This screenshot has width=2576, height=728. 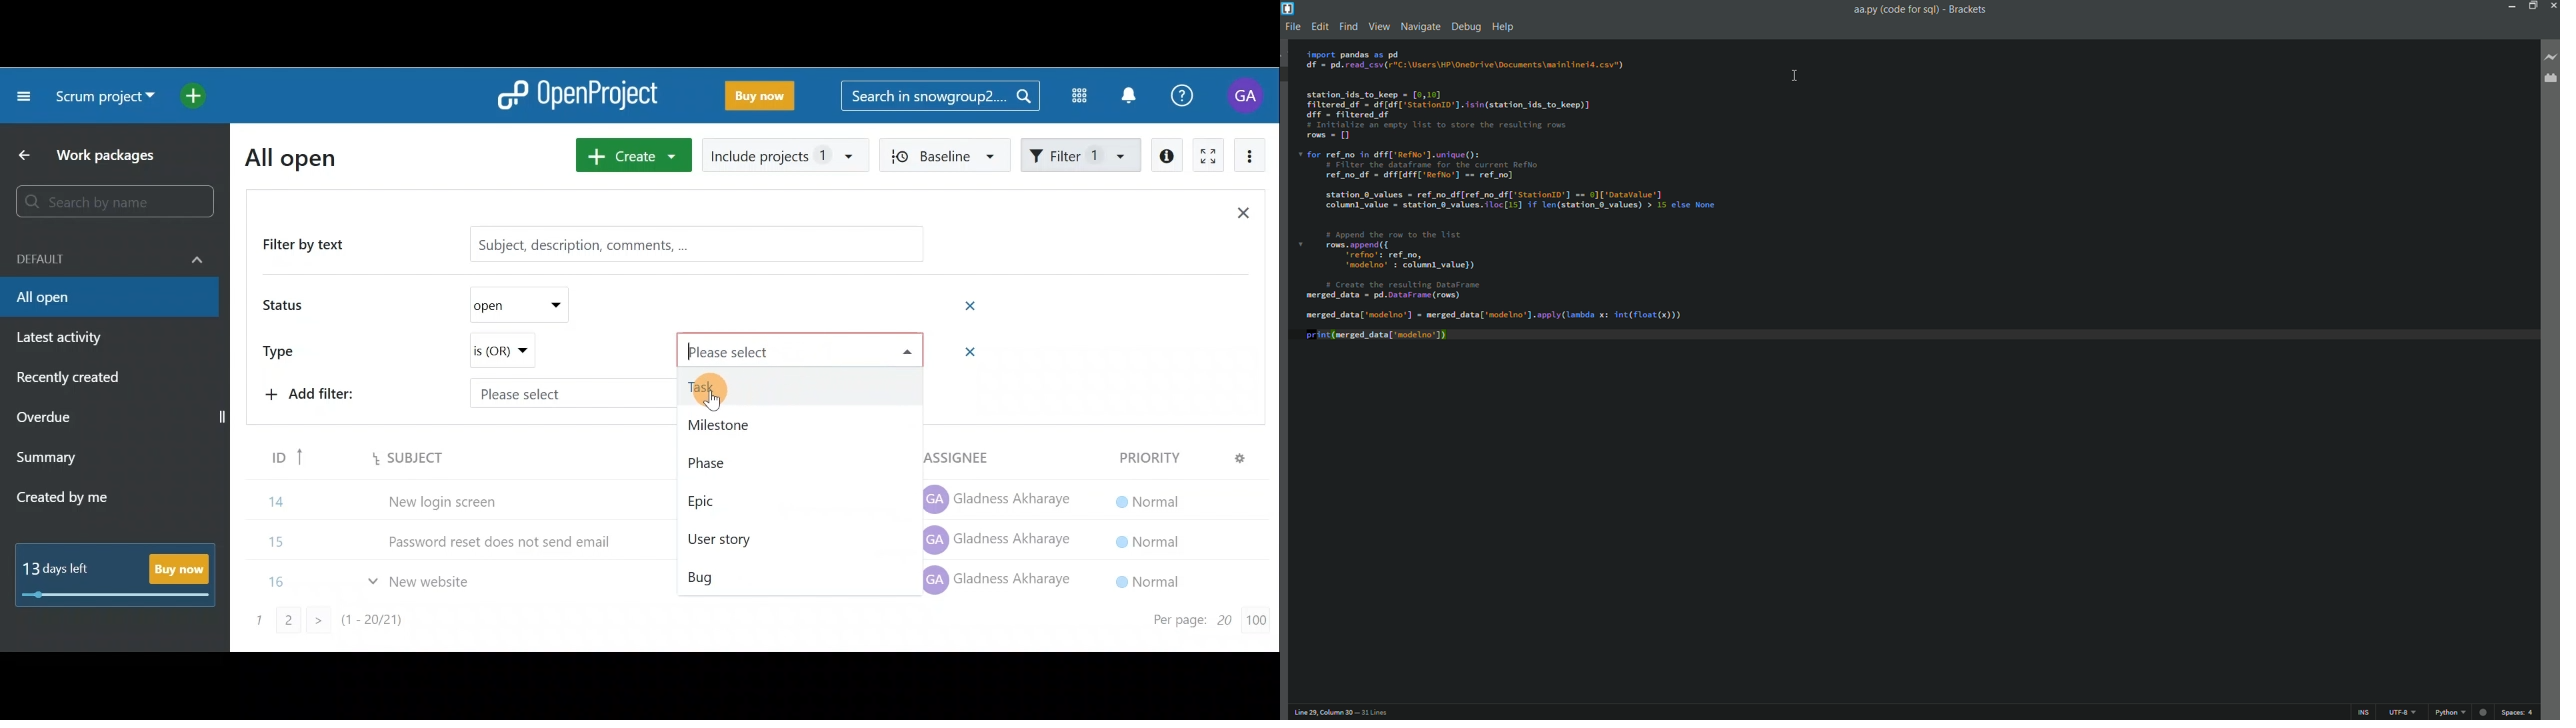 What do you see at coordinates (1348, 27) in the screenshot?
I see `find menu` at bounding box center [1348, 27].